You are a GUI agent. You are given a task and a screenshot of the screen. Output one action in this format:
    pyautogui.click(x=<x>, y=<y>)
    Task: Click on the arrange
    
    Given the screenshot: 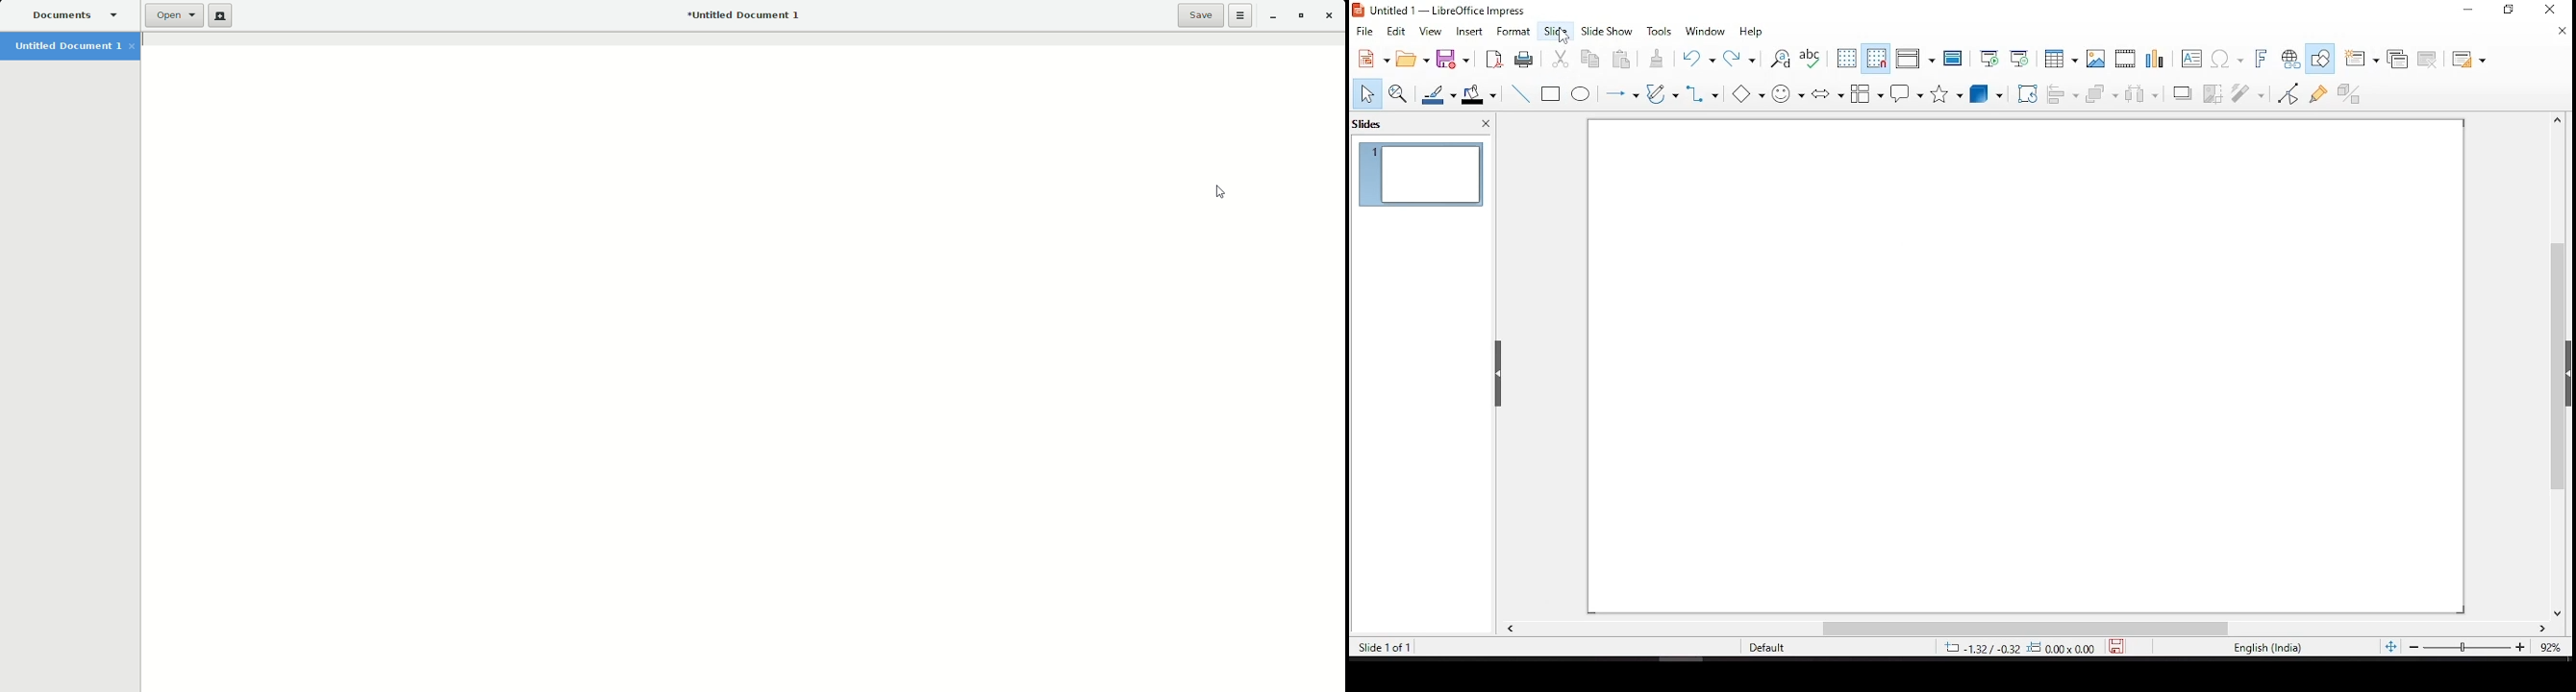 What is the action you would take?
    pyautogui.click(x=2100, y=95)
    